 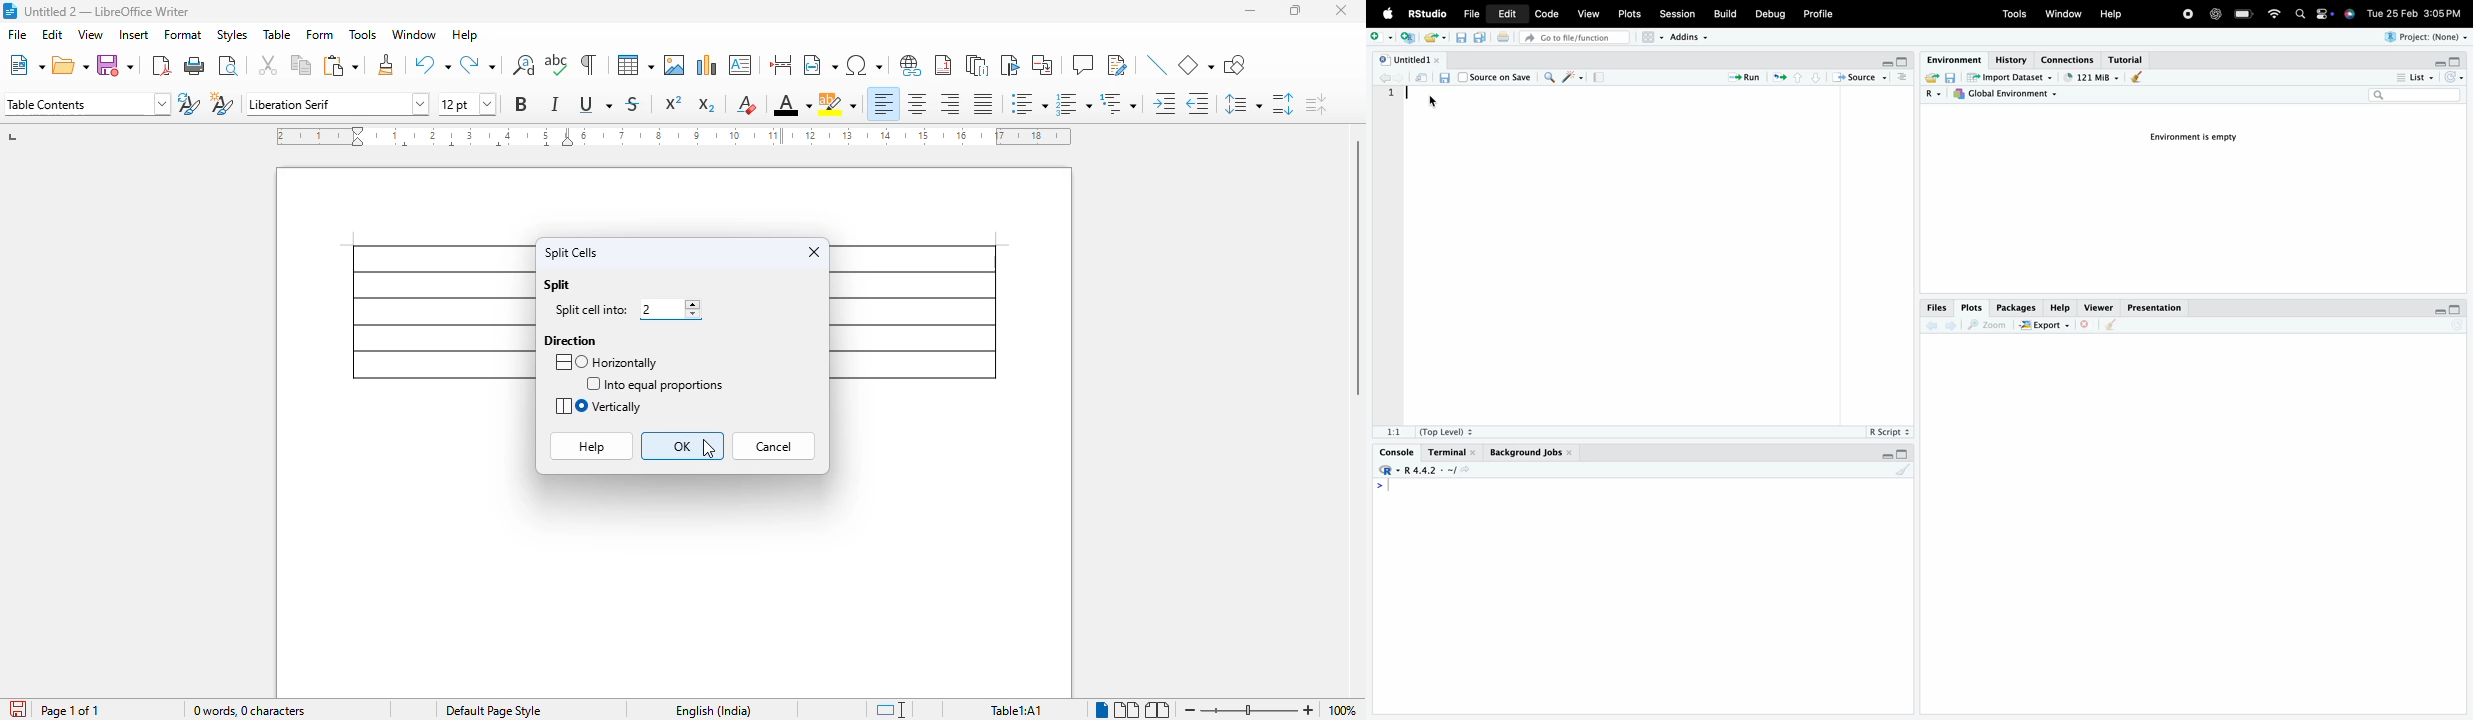 What do you see at coordinates (1630, 14) in the screenshot?
I see `Posts` at bounding box center [1630, 14].